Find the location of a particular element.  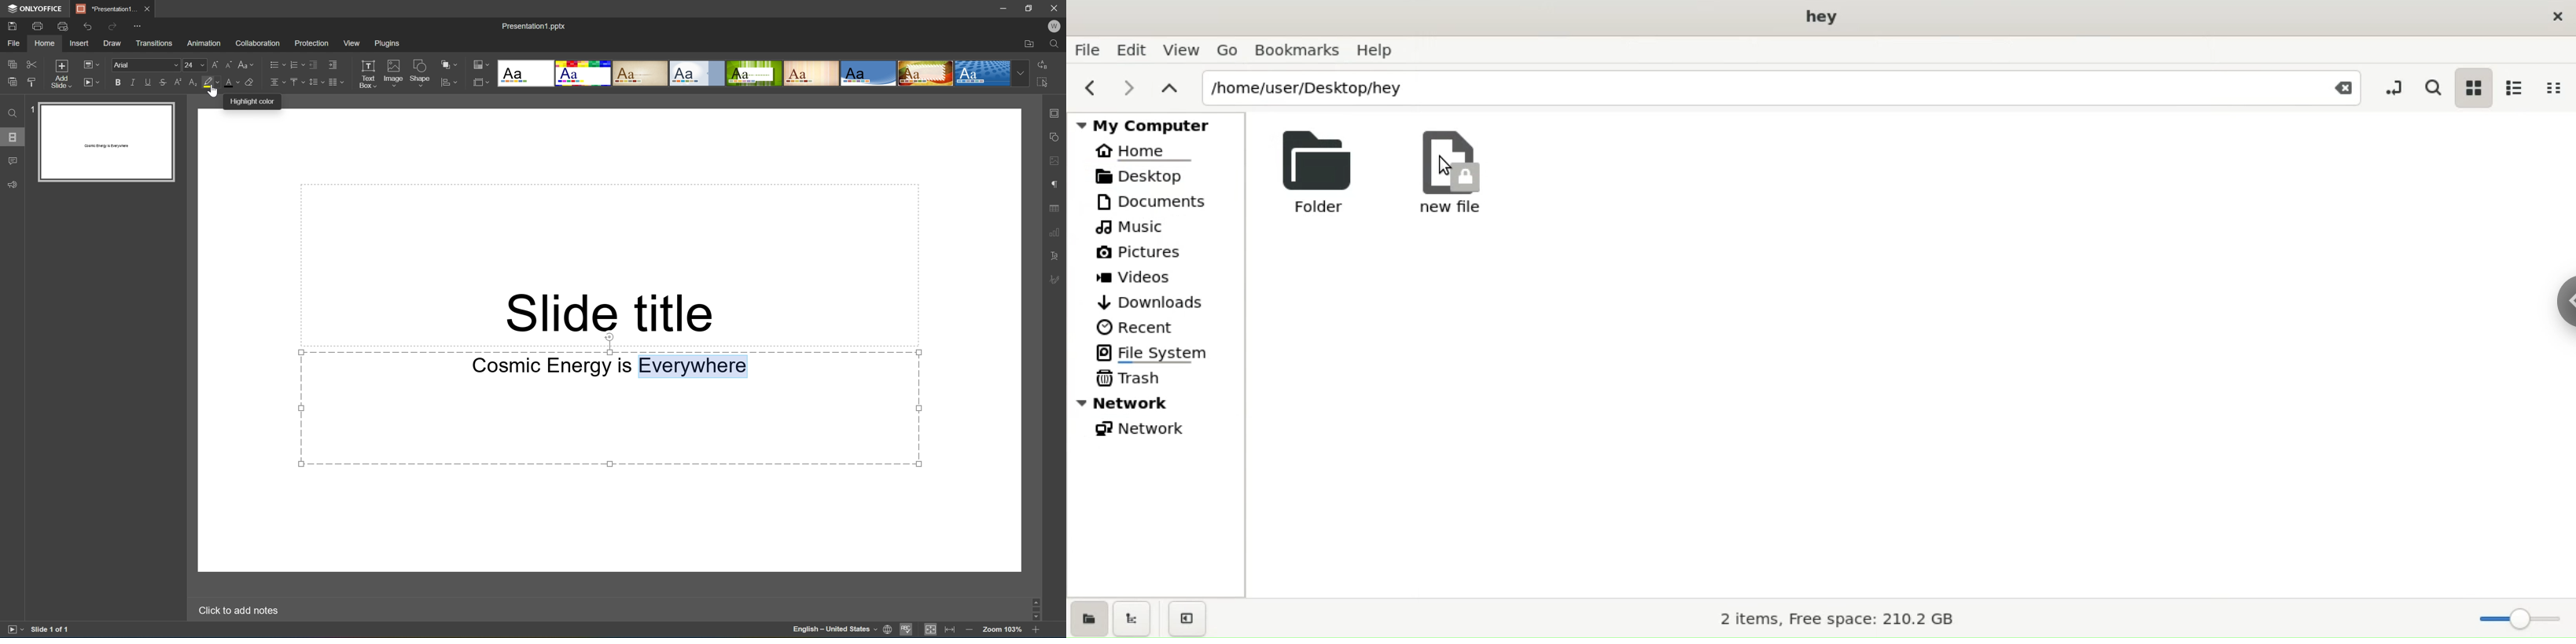

Zoom in is located at coordinates (1037, 629).